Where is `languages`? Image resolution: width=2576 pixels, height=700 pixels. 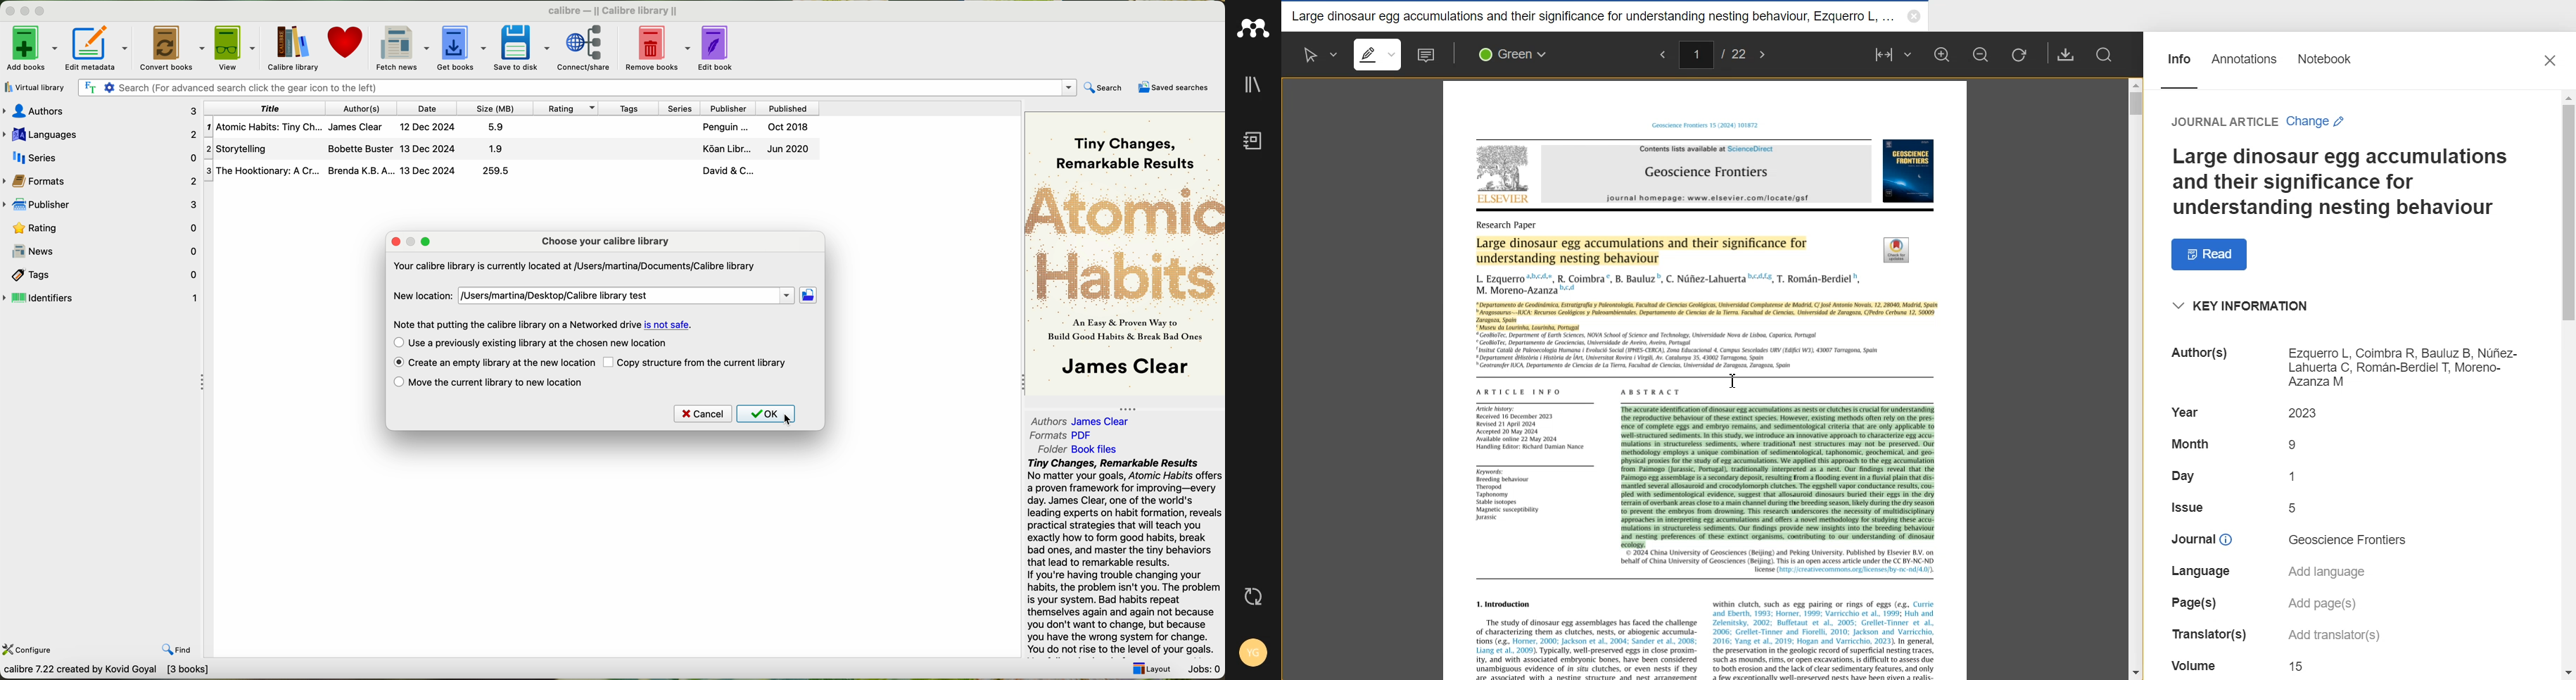 languages is located at coordinates (100, 133).